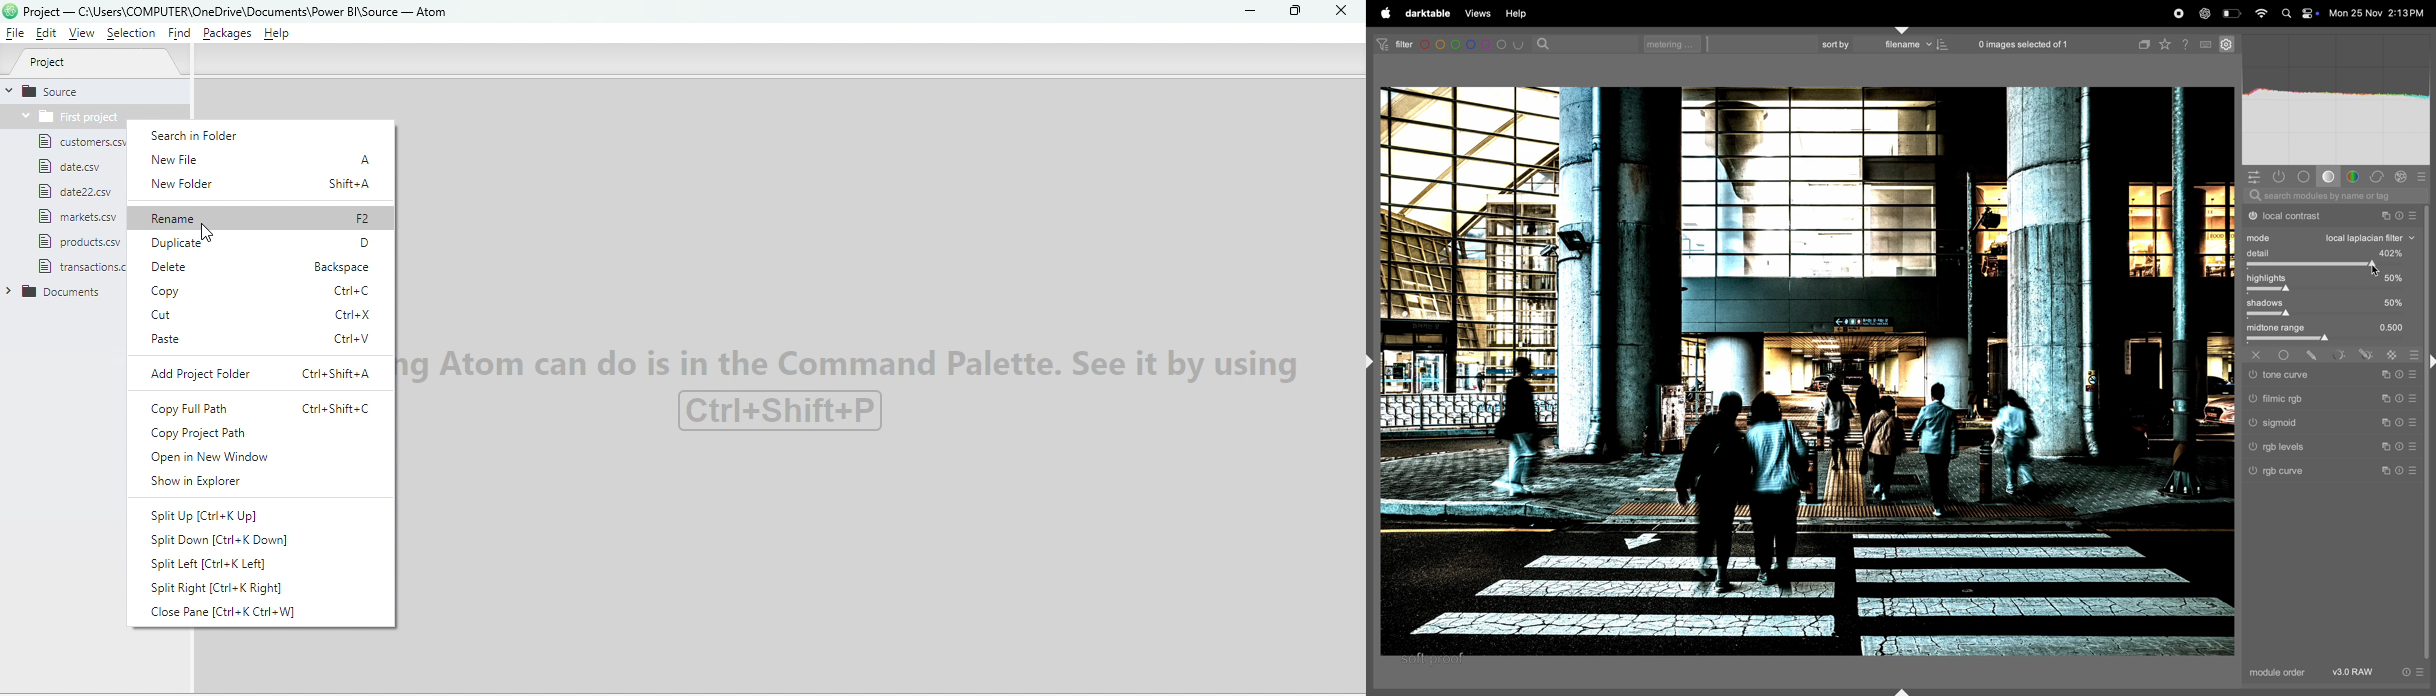 The height and width of the screenshot is (700, 2436). What do you see at coordinates (2401, 176) in the screenshot?
I see `effect` at bounding box center [2401, 176].